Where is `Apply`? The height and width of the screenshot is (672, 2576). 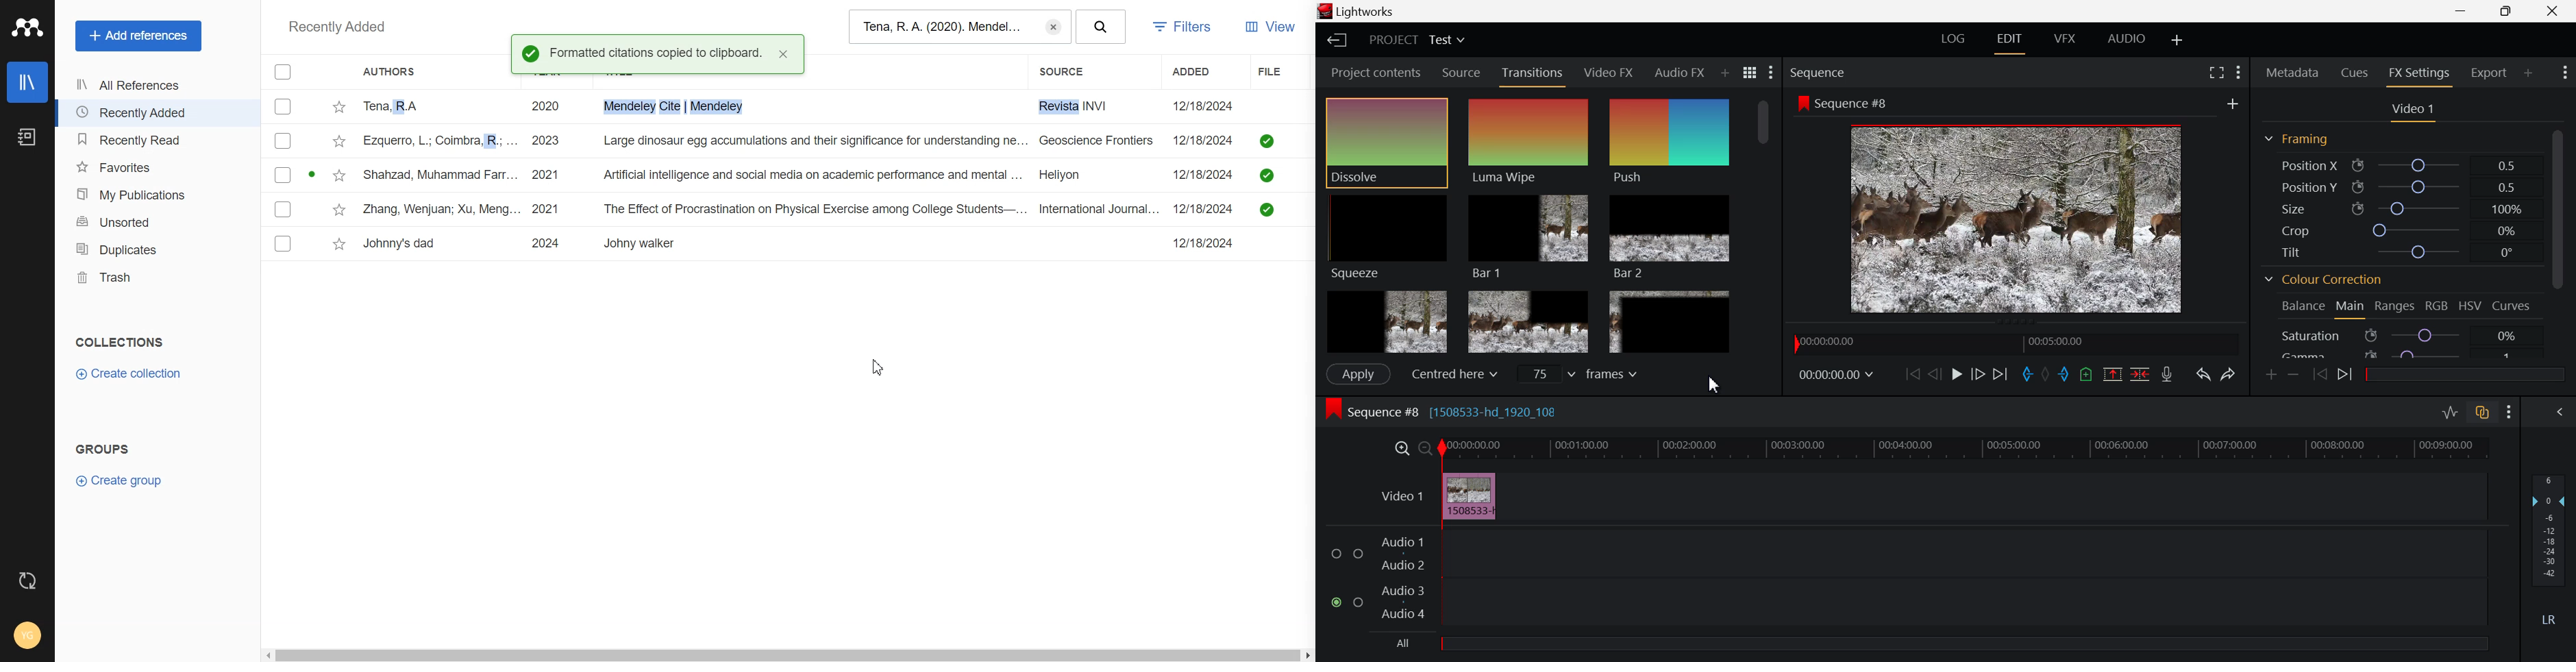
Apply is located at coordinates (1356, 375).